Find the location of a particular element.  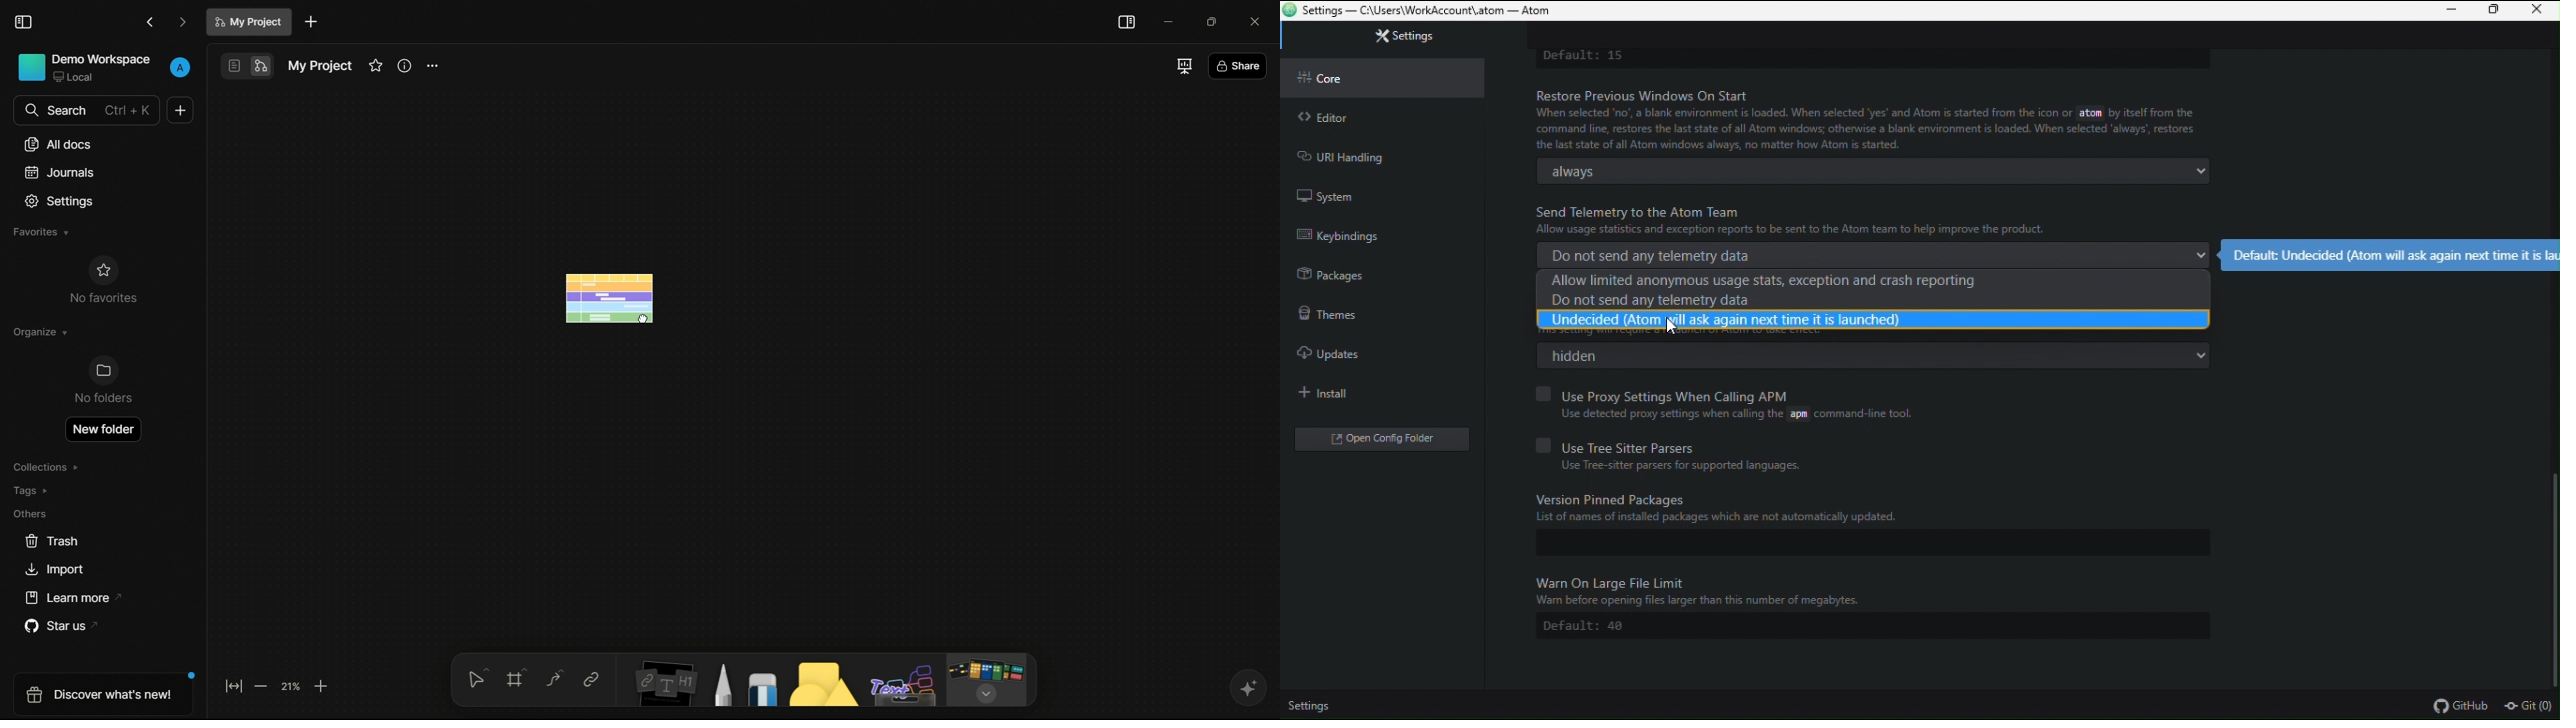

page mode is located at coordinates (233, 65).